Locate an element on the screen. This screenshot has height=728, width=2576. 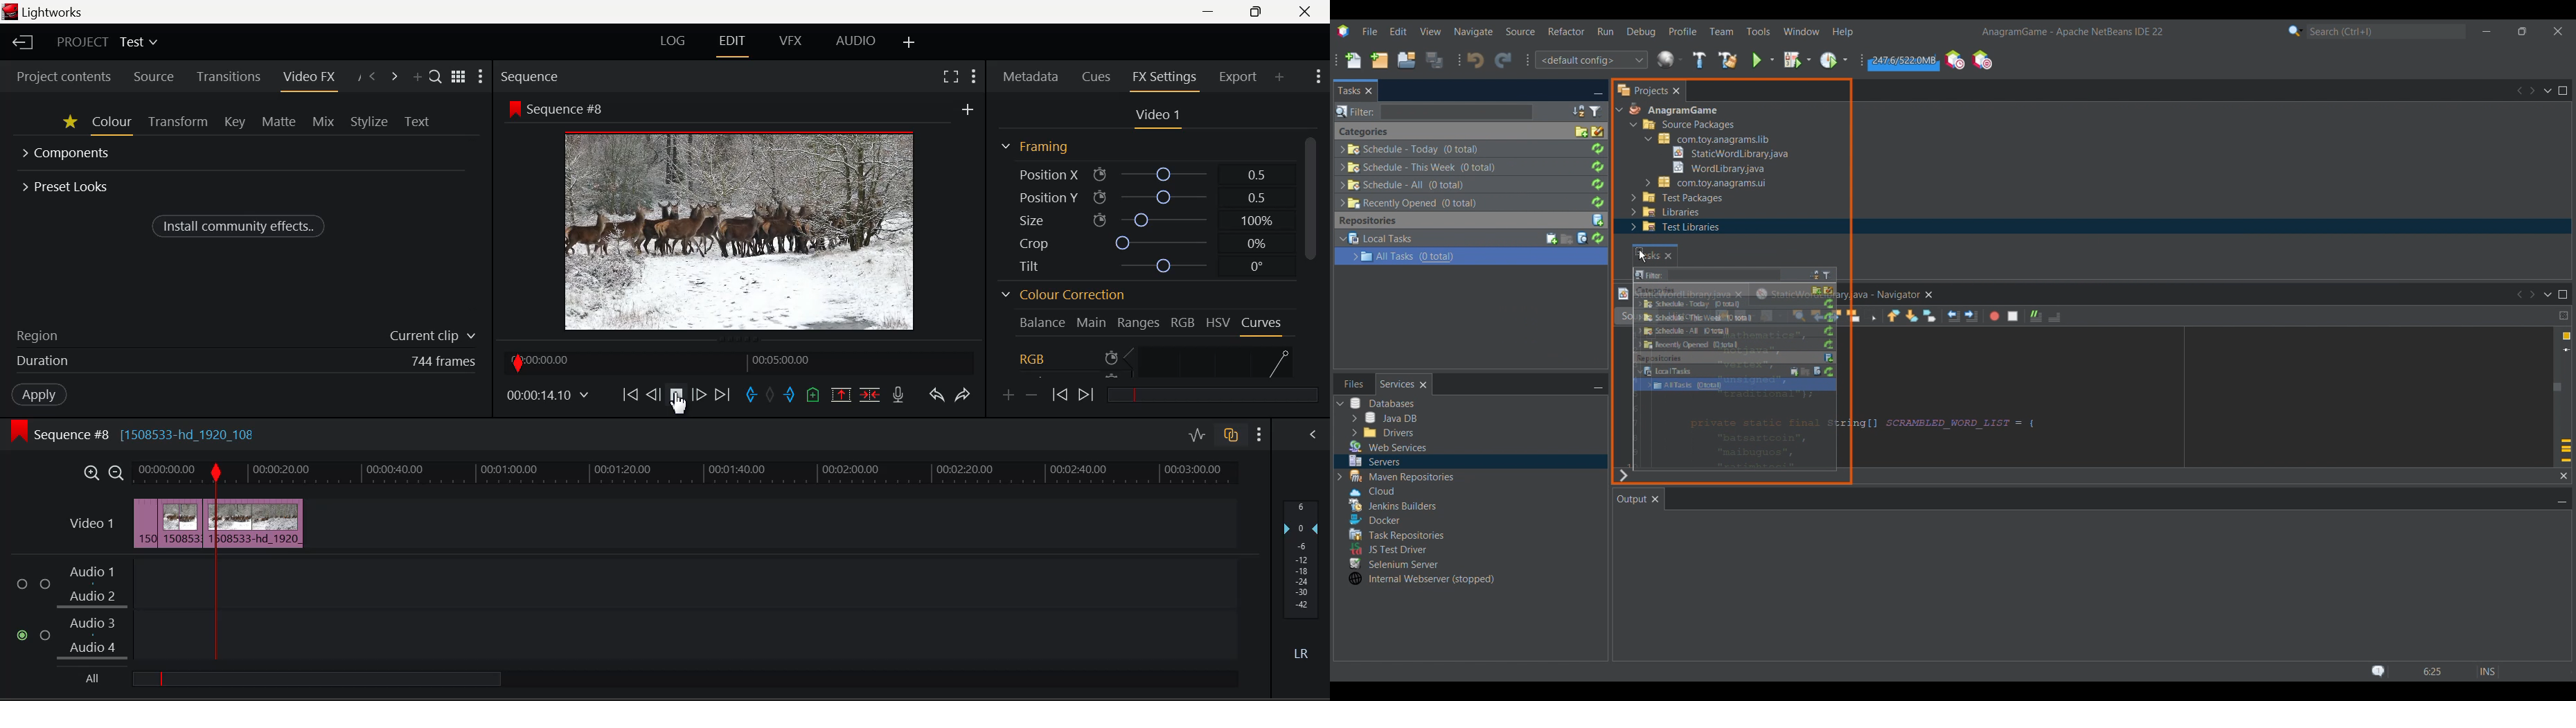
Project Timeline Navigator is located at coordinates (739, 362).